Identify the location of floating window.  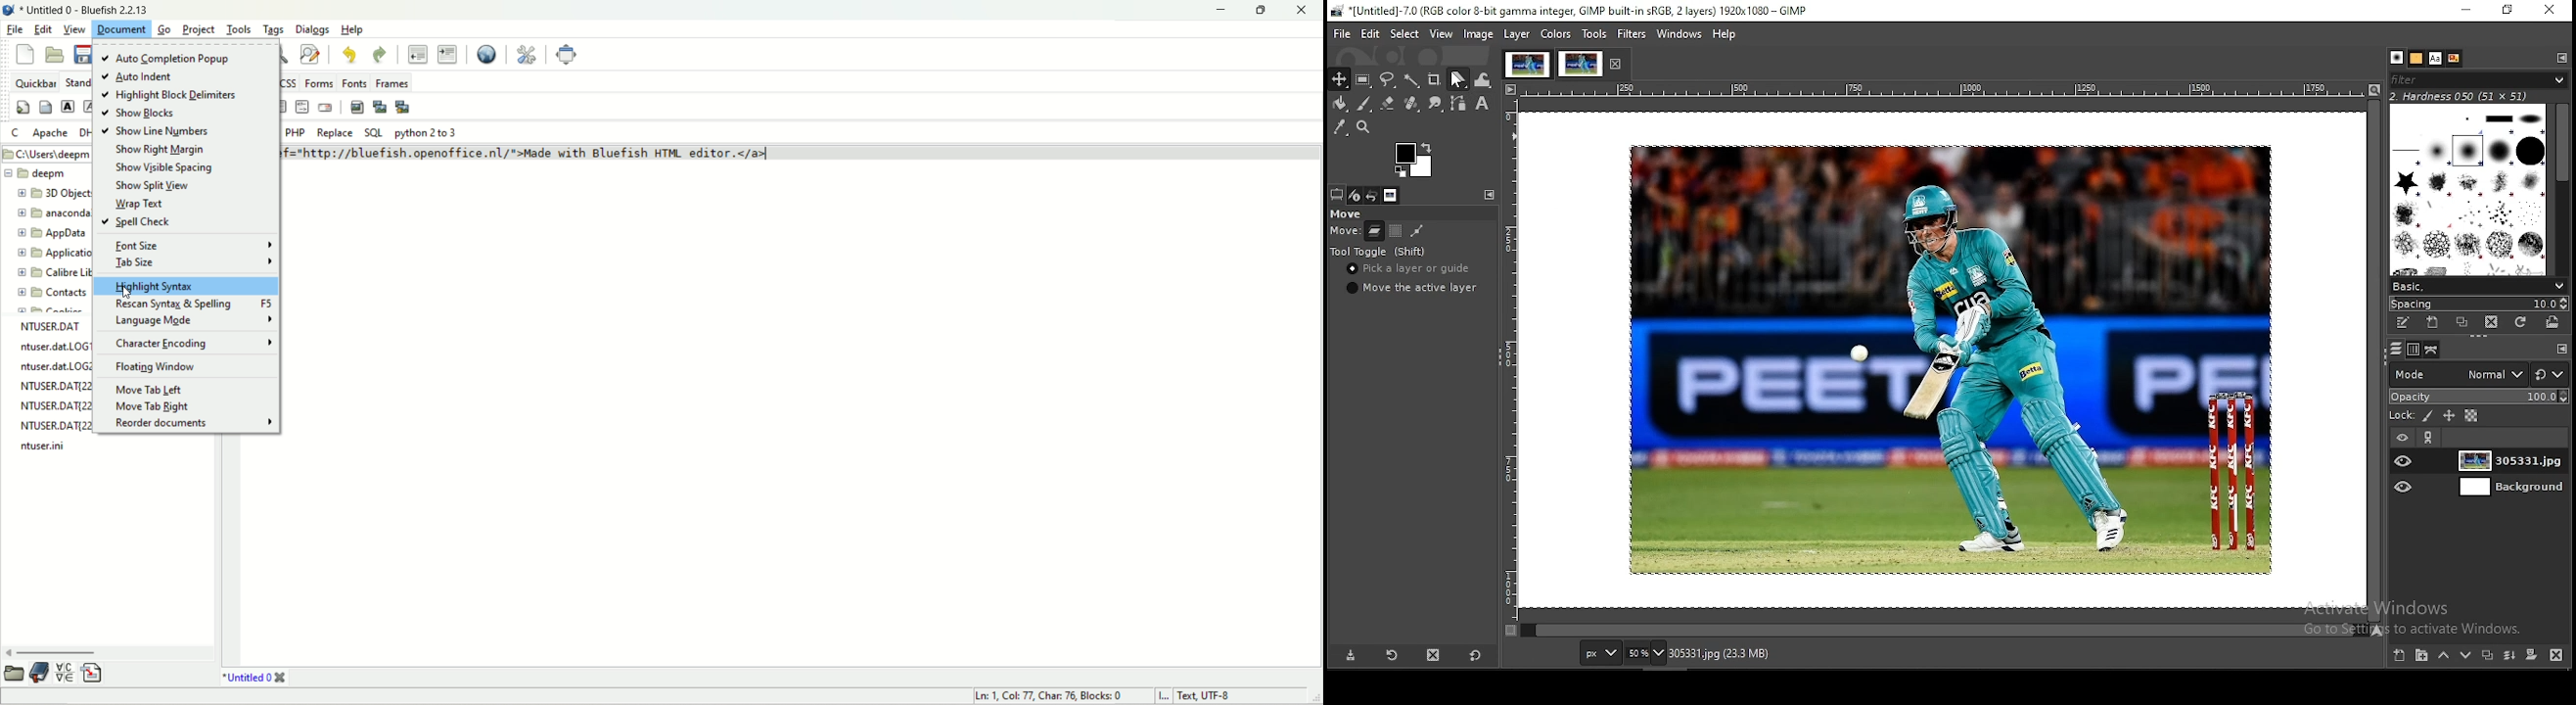
(161, 367).